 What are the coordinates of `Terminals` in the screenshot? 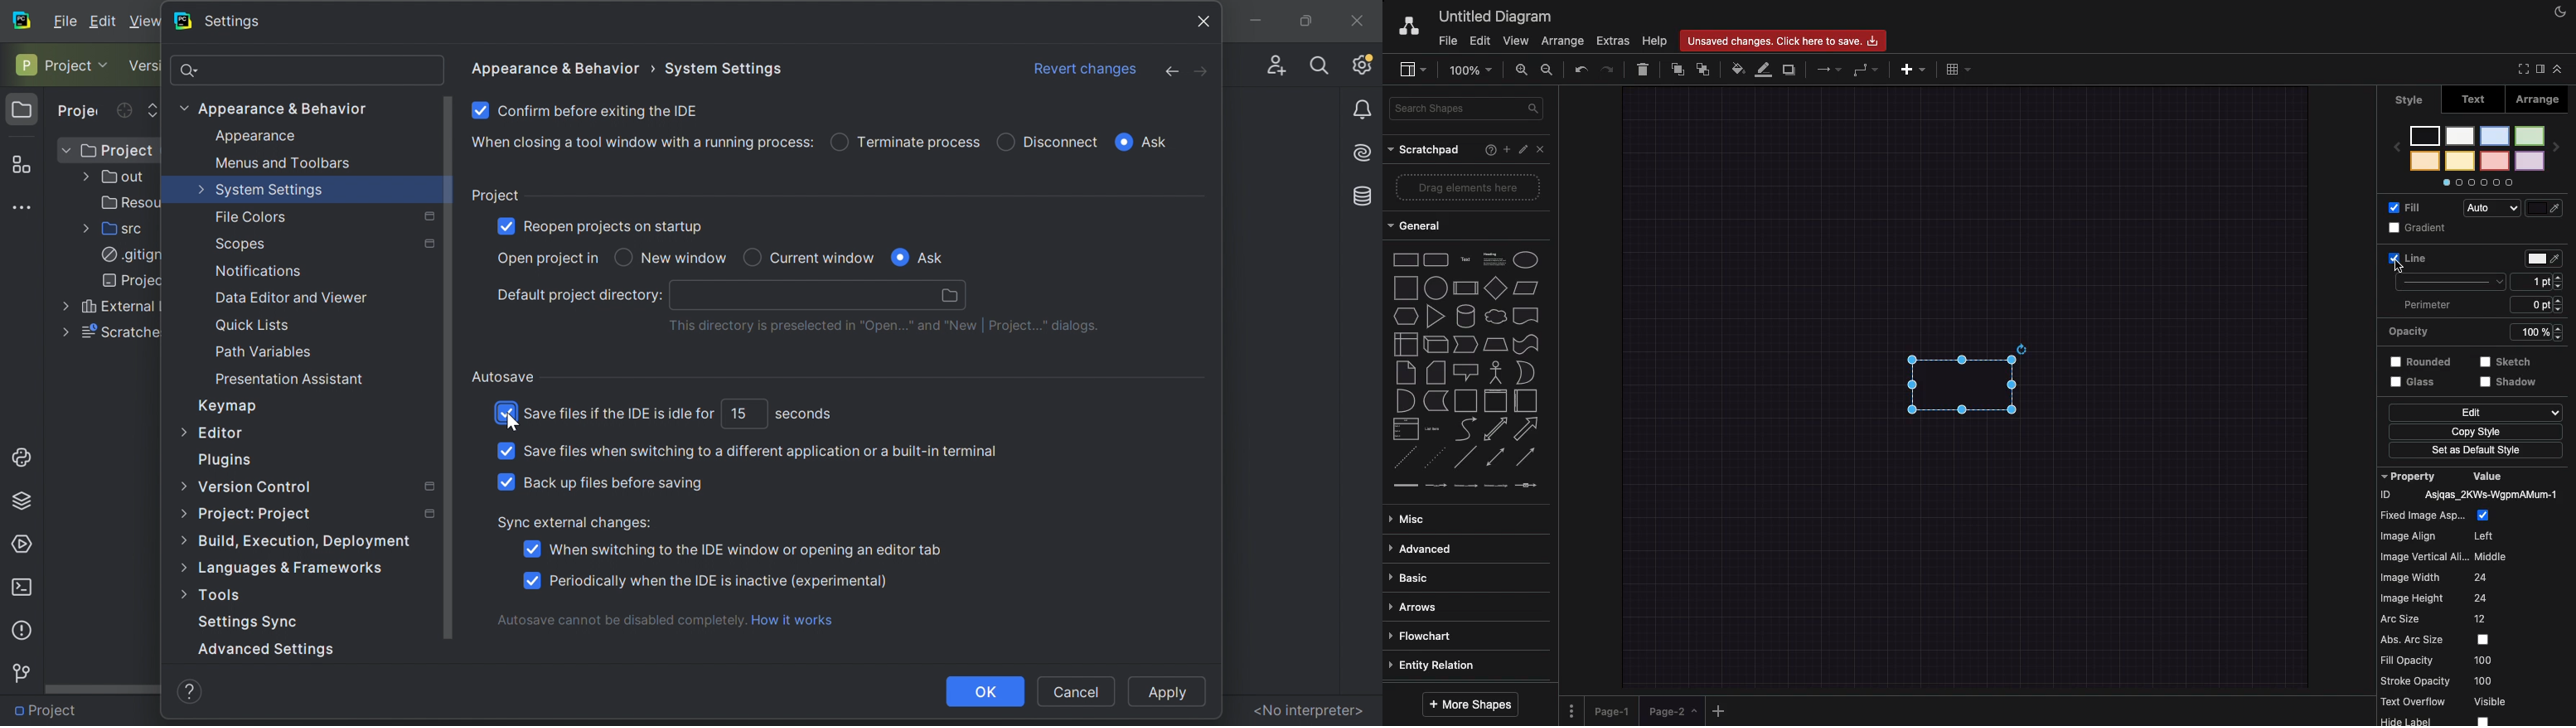 It's located at (21, 586).